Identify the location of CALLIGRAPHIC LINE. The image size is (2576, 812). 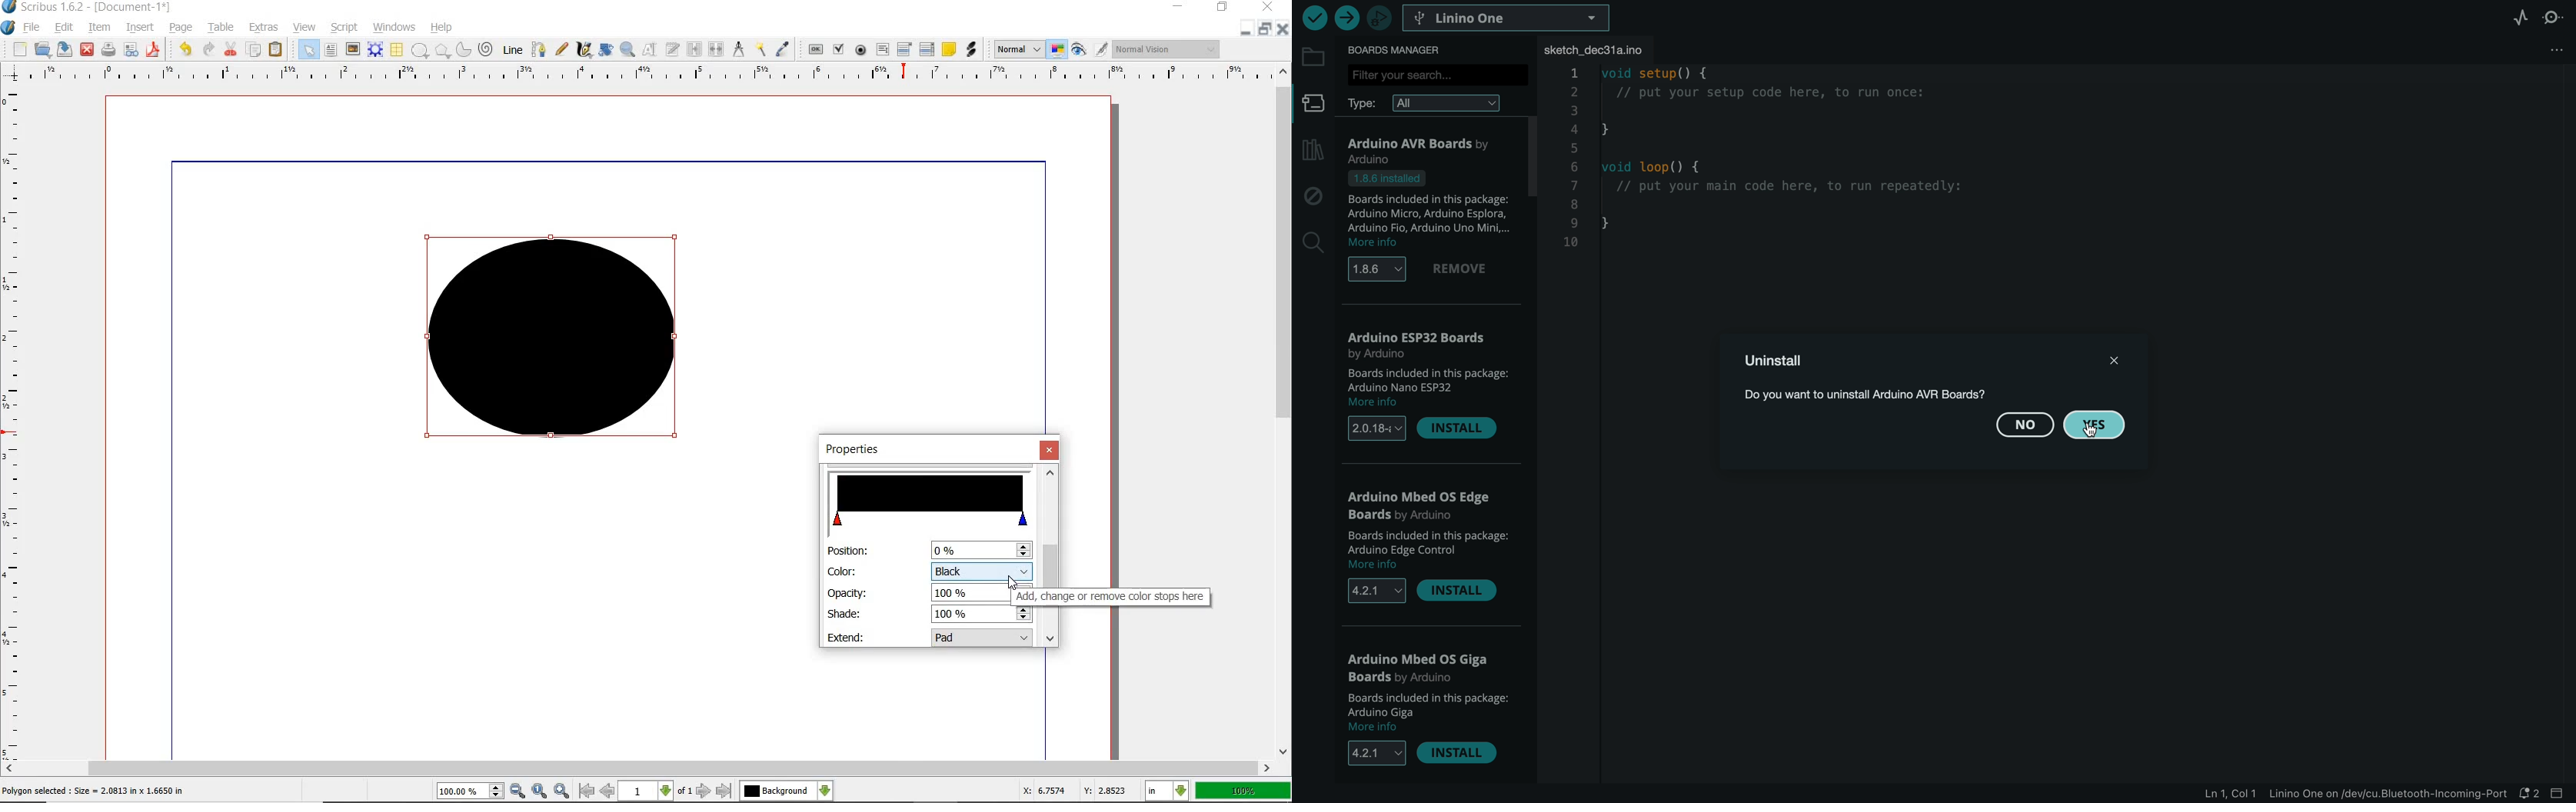
(584, 50).